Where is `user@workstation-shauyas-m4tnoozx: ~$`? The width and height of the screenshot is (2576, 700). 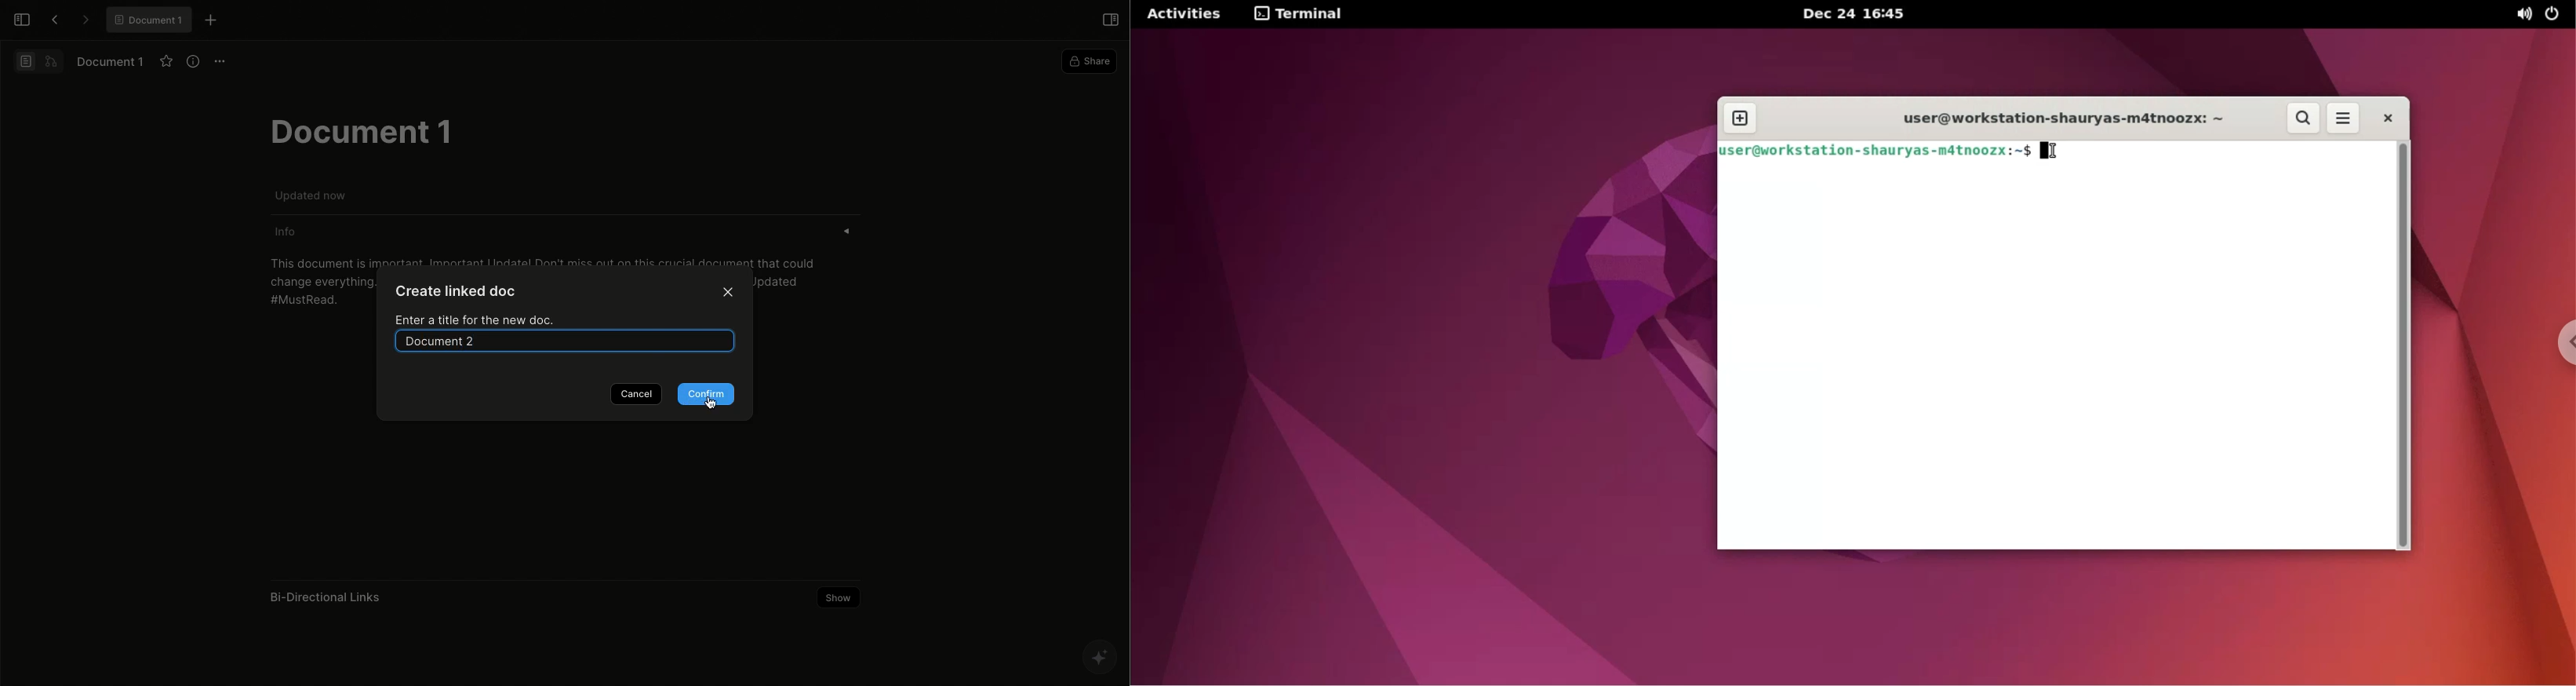
user@workstation-shauyas-m4tnoozx: ~$ is located at coordinates (1878, 152).